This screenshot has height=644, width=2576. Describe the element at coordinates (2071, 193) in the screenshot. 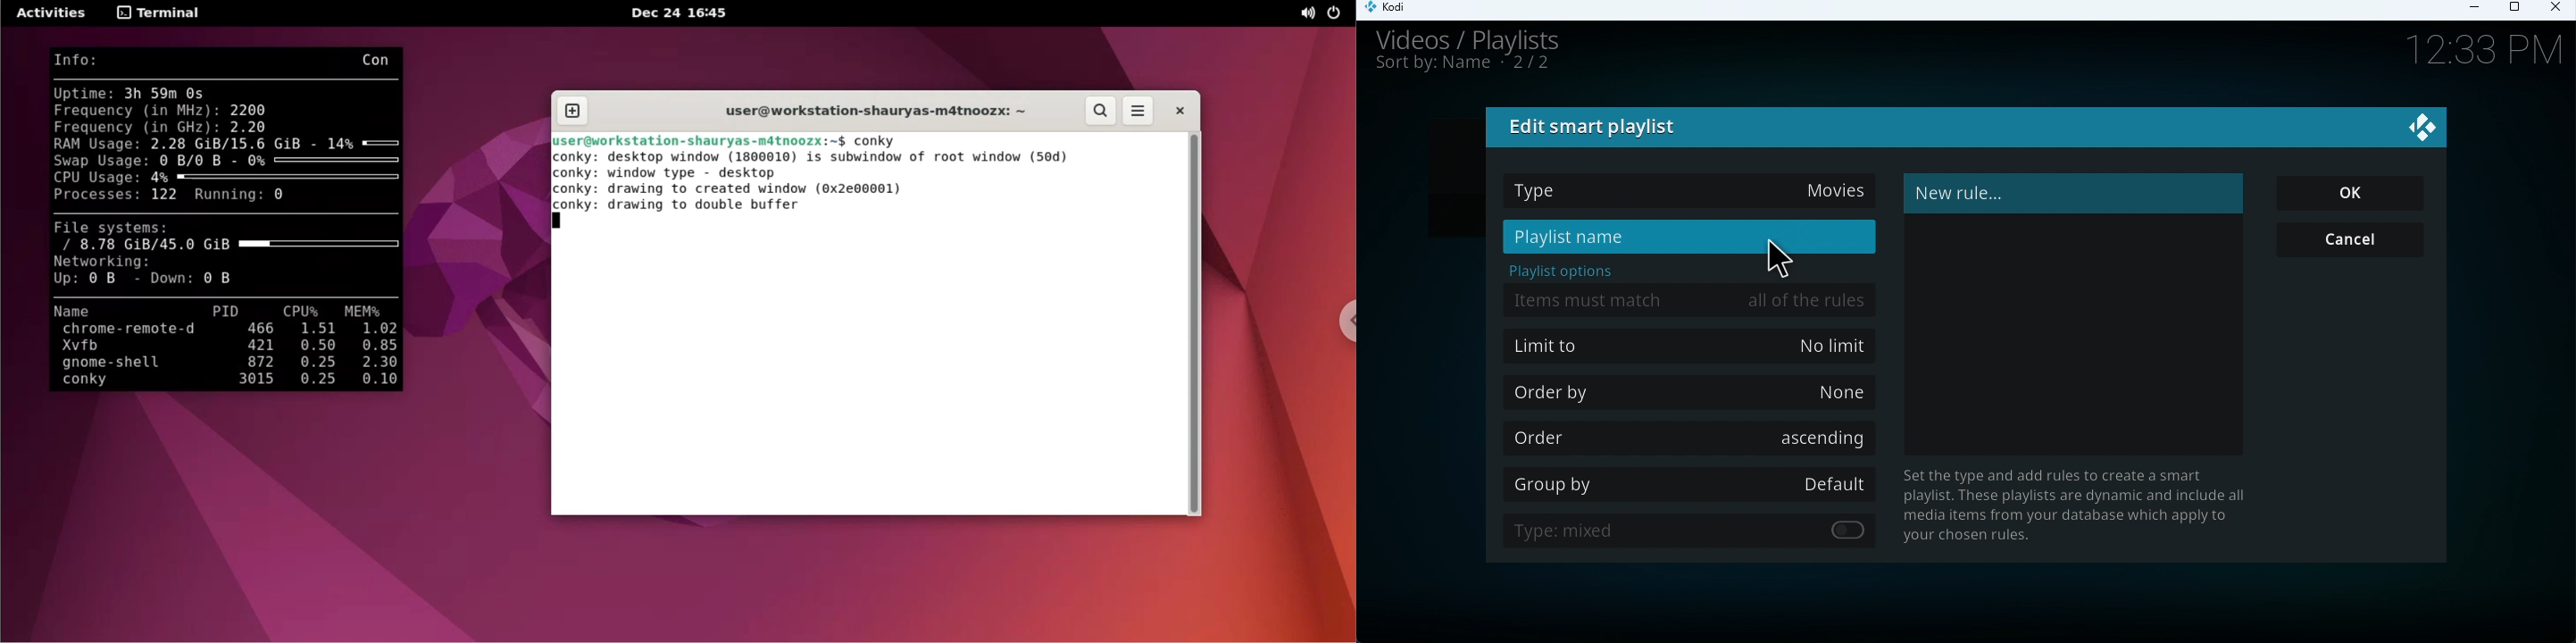

I see `New rule` at that location.